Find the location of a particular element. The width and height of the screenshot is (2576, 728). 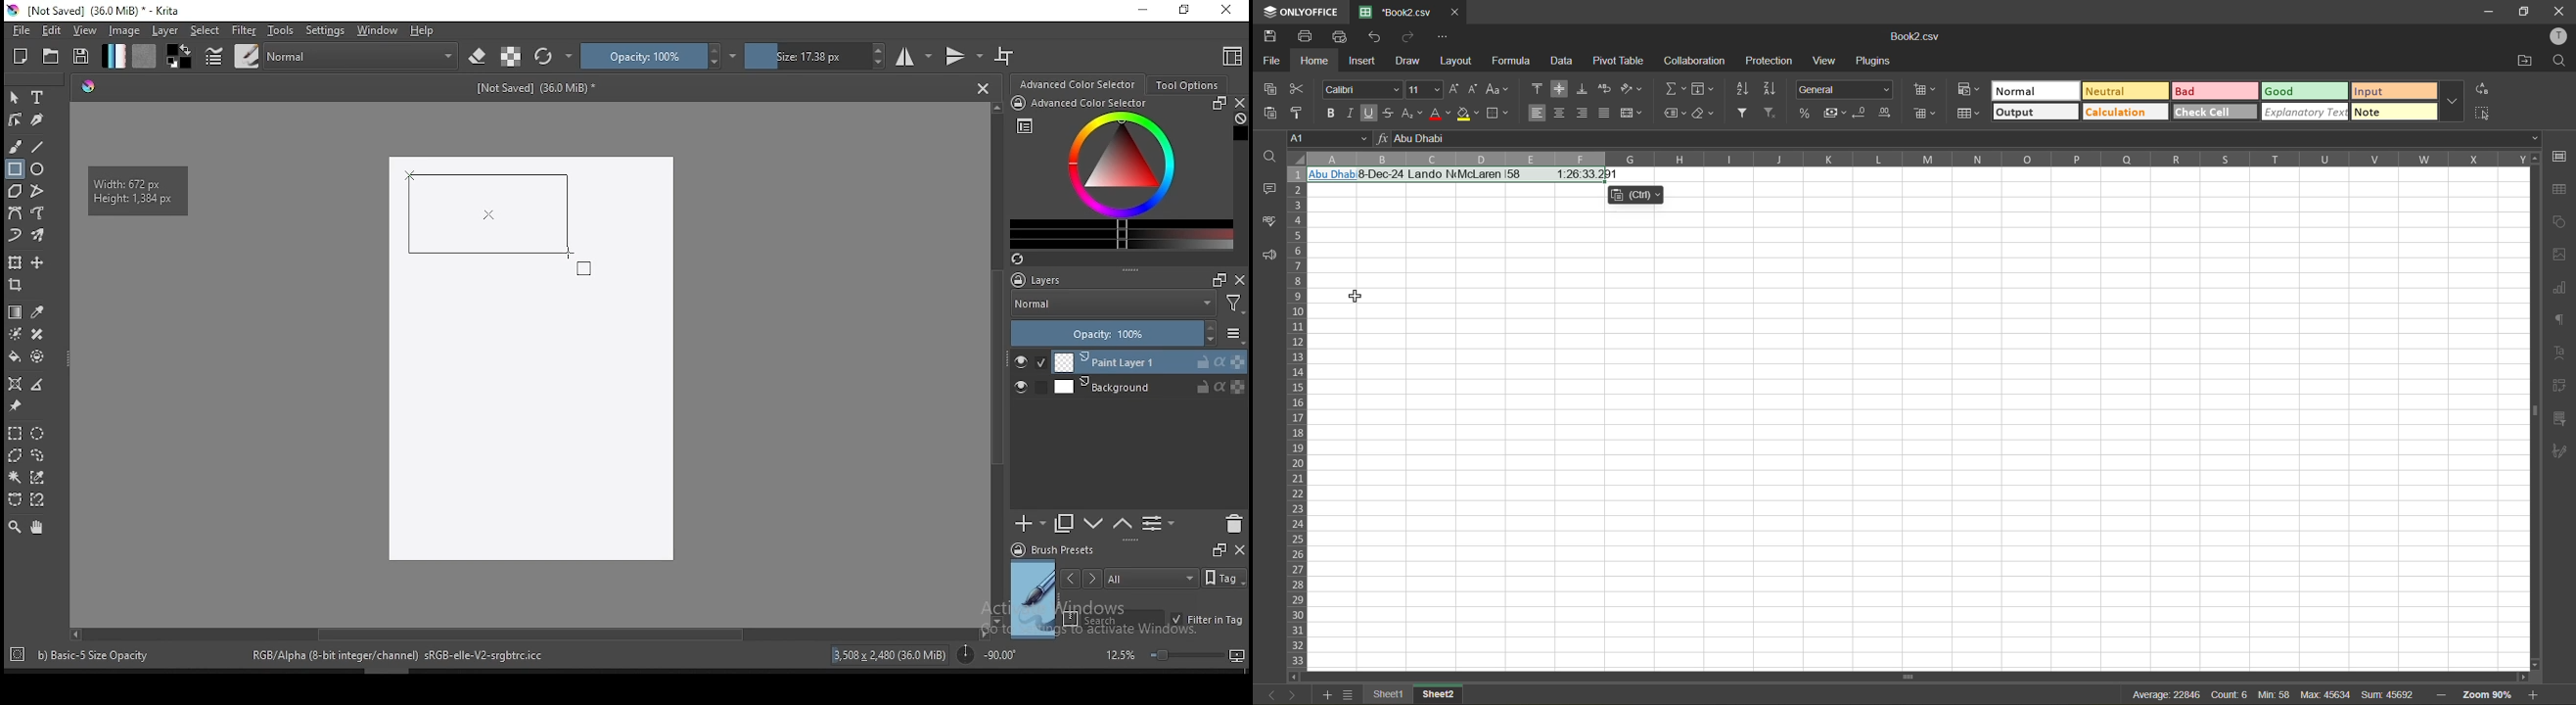

text is located at coordinates (2561, 353).